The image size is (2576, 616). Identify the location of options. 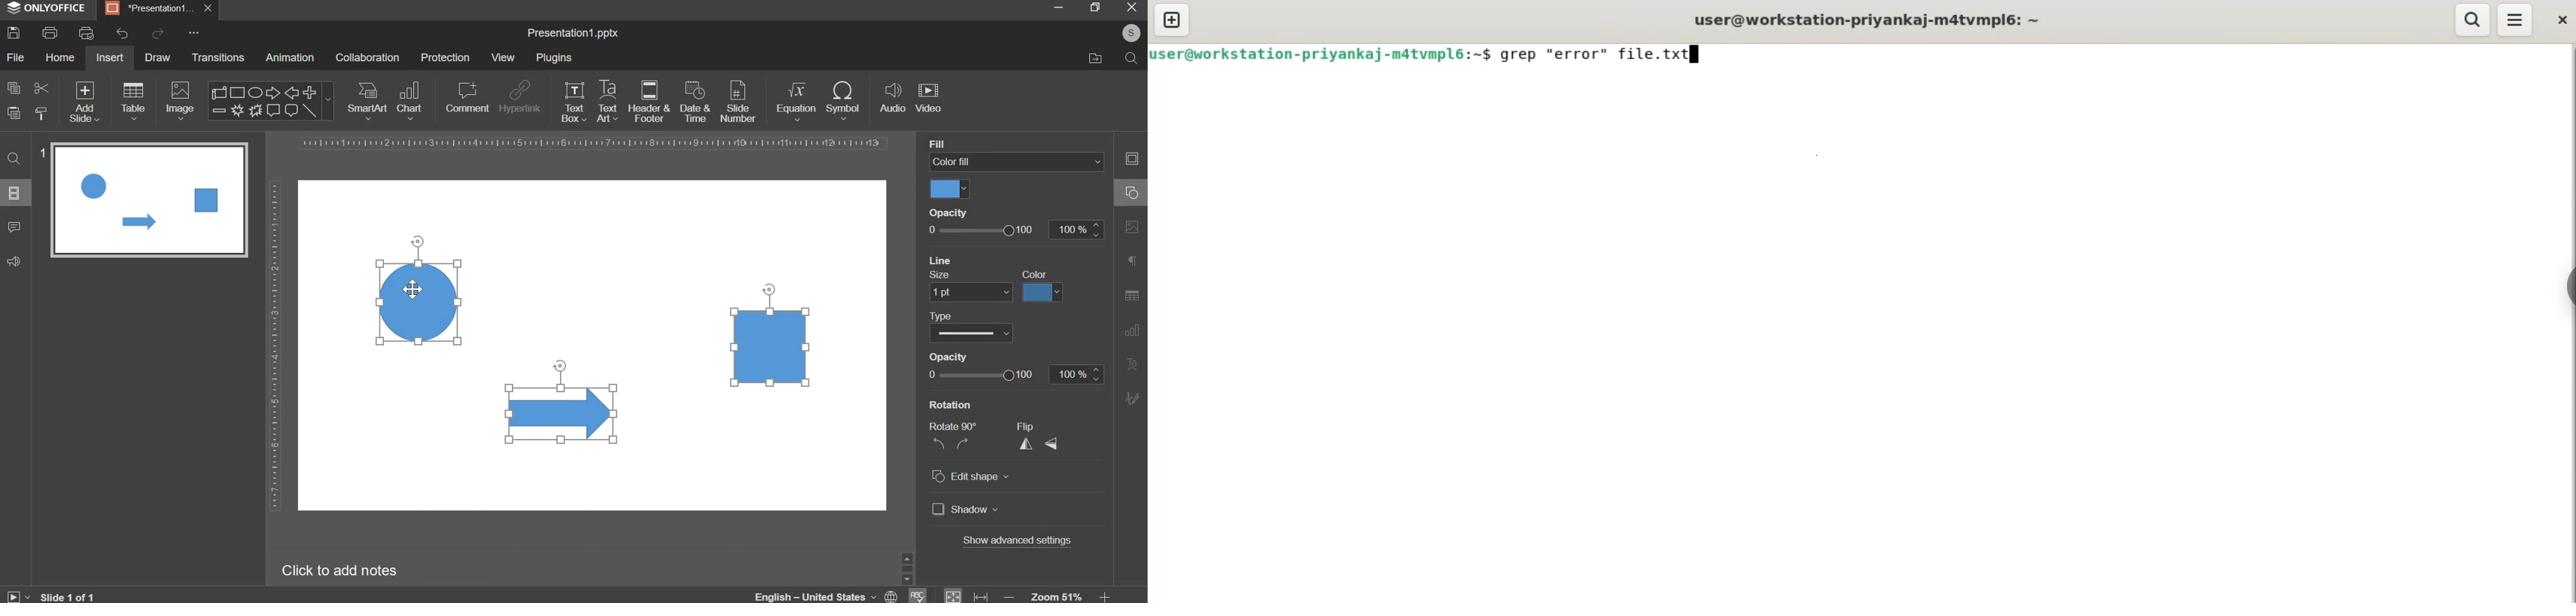
(194, 29).